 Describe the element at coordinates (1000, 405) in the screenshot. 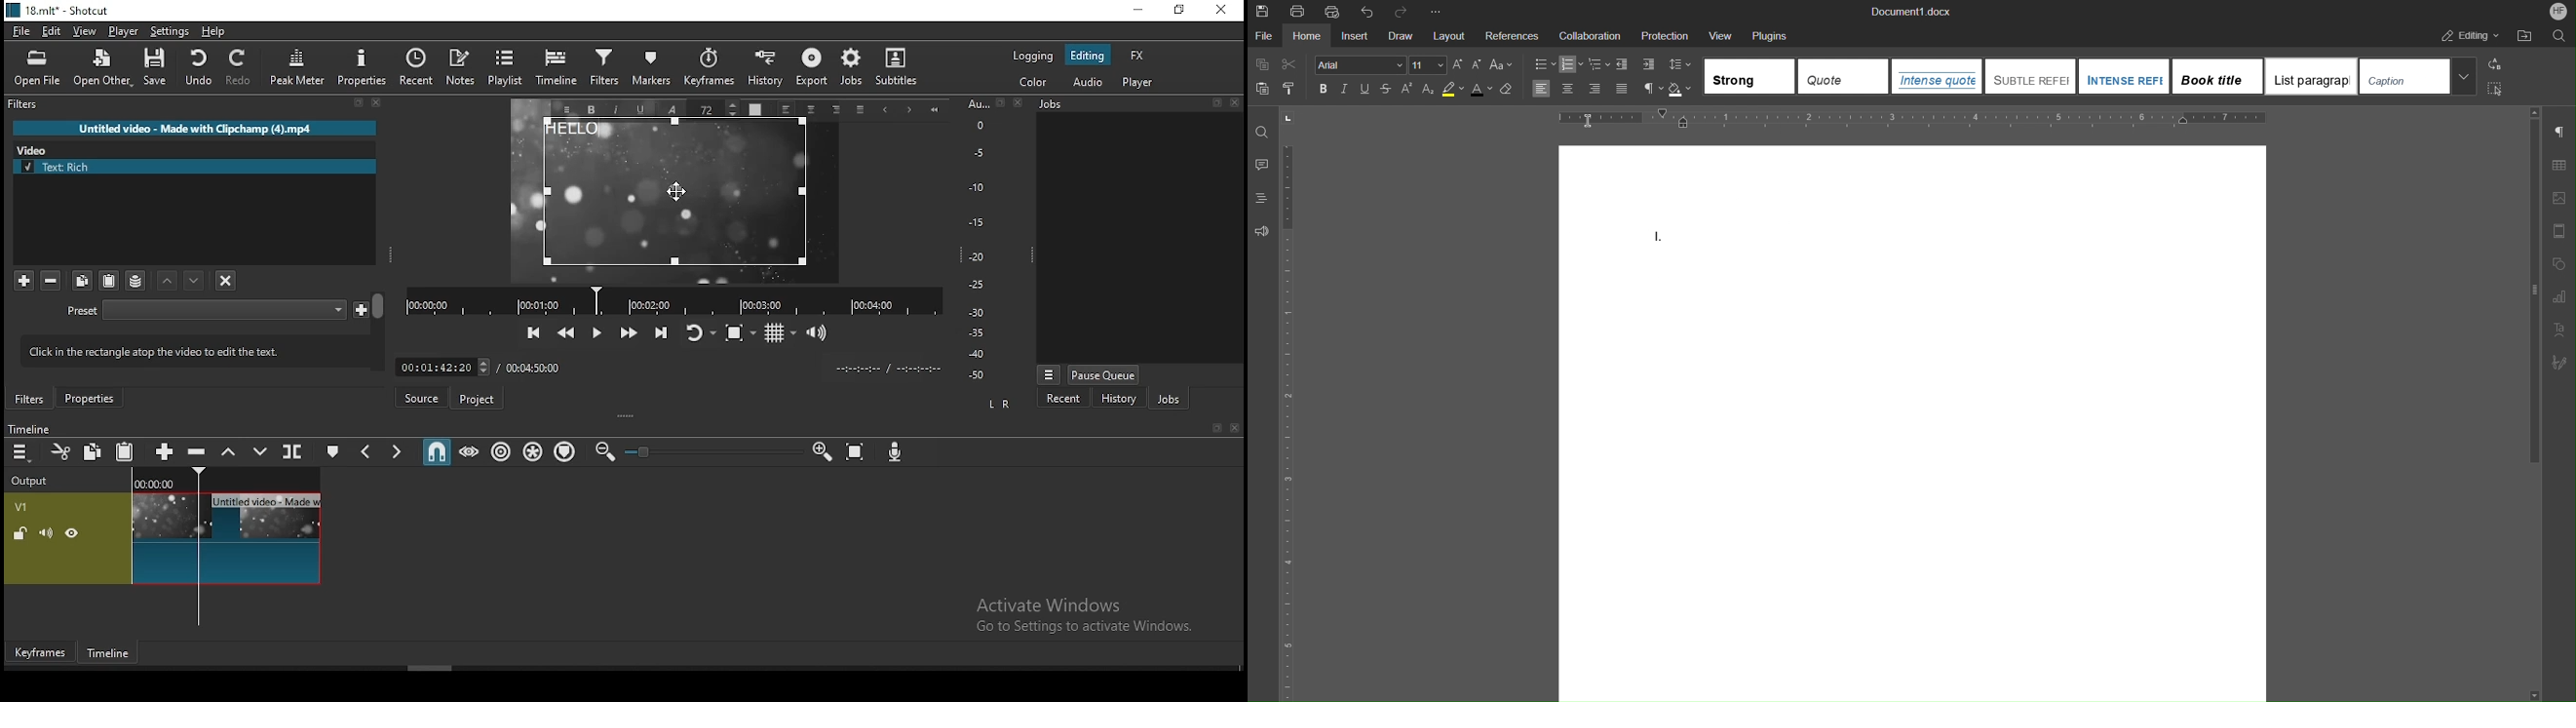

I see `L R` at that location.